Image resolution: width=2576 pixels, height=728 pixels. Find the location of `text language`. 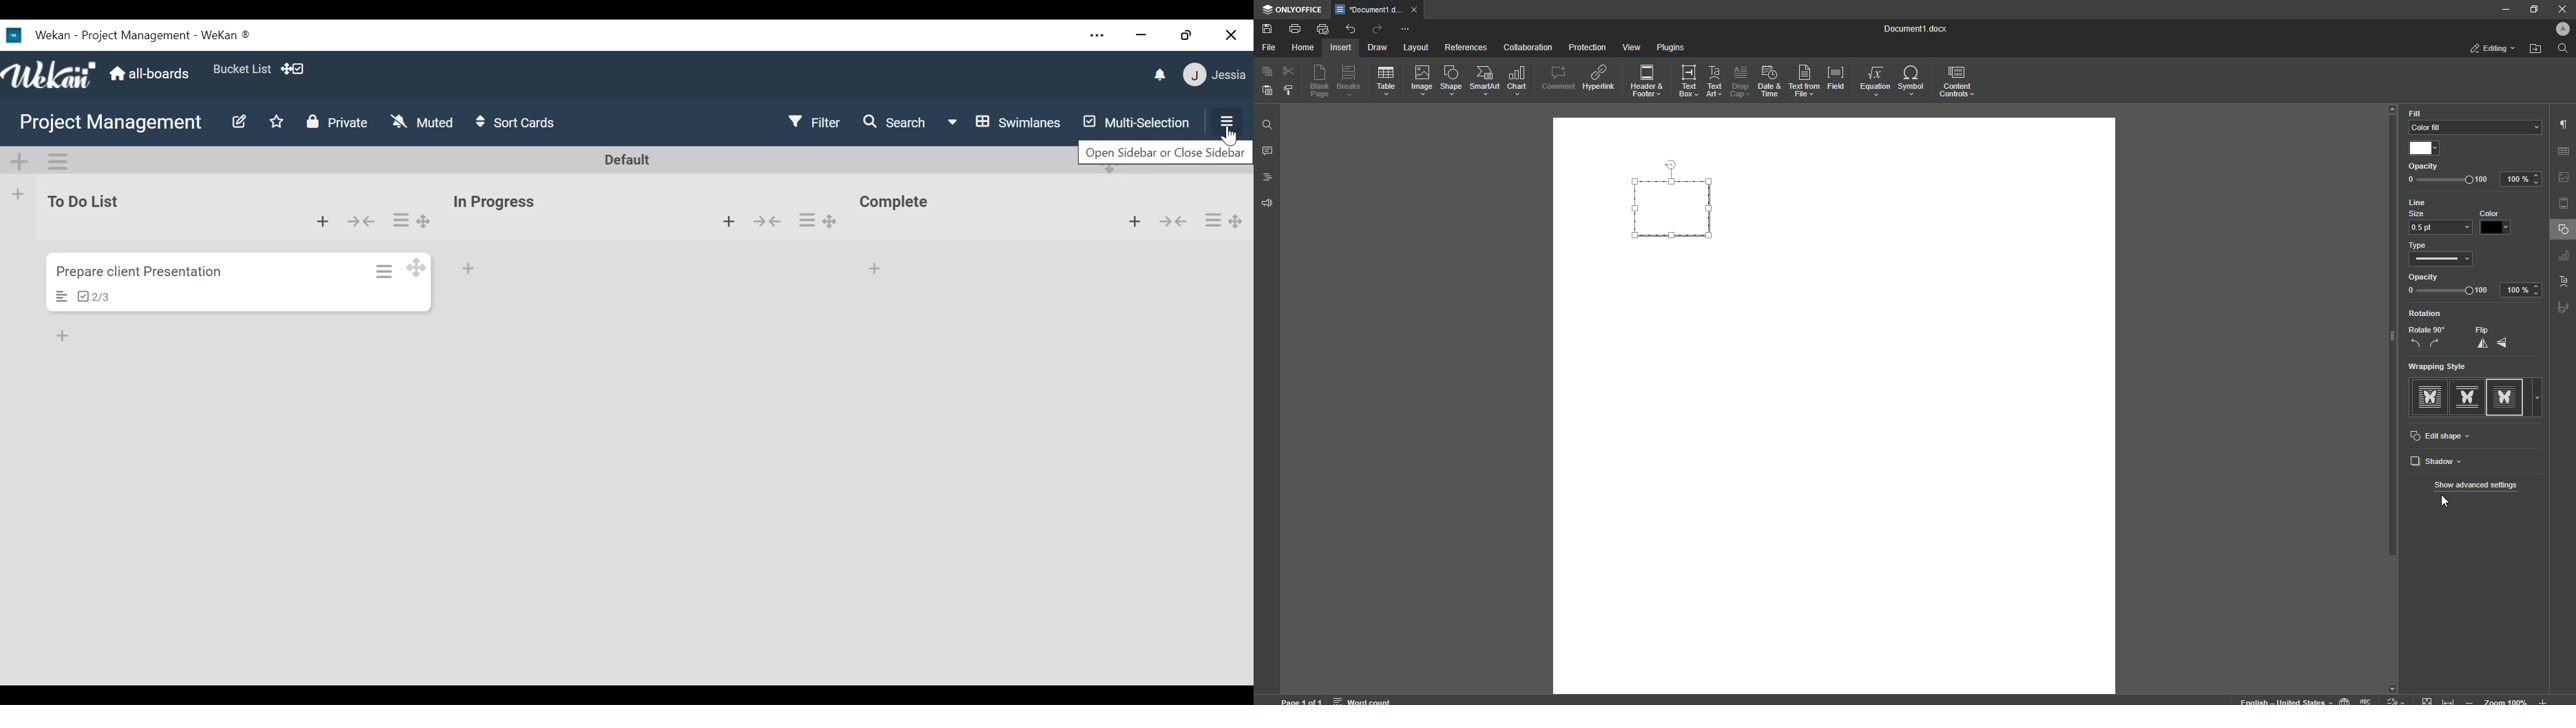

text language is located at coordinates (2280, 700).